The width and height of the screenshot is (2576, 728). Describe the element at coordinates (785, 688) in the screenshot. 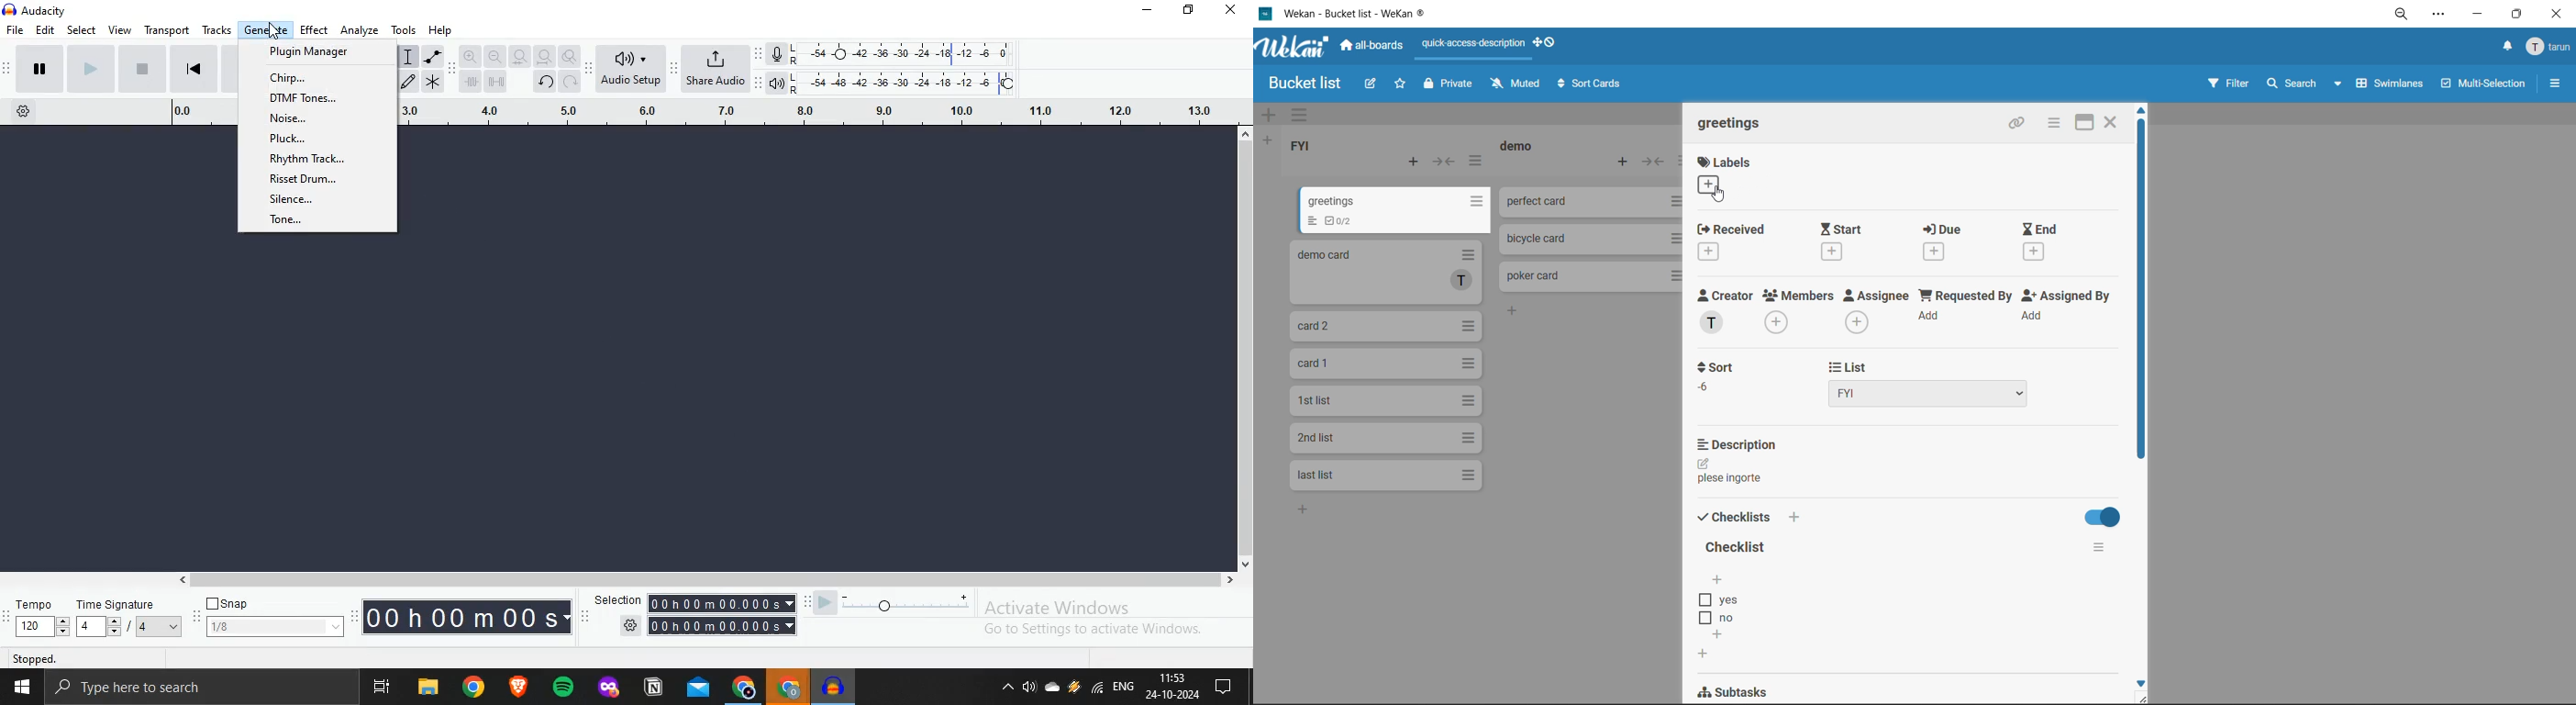

I see `Chrome` at that location.